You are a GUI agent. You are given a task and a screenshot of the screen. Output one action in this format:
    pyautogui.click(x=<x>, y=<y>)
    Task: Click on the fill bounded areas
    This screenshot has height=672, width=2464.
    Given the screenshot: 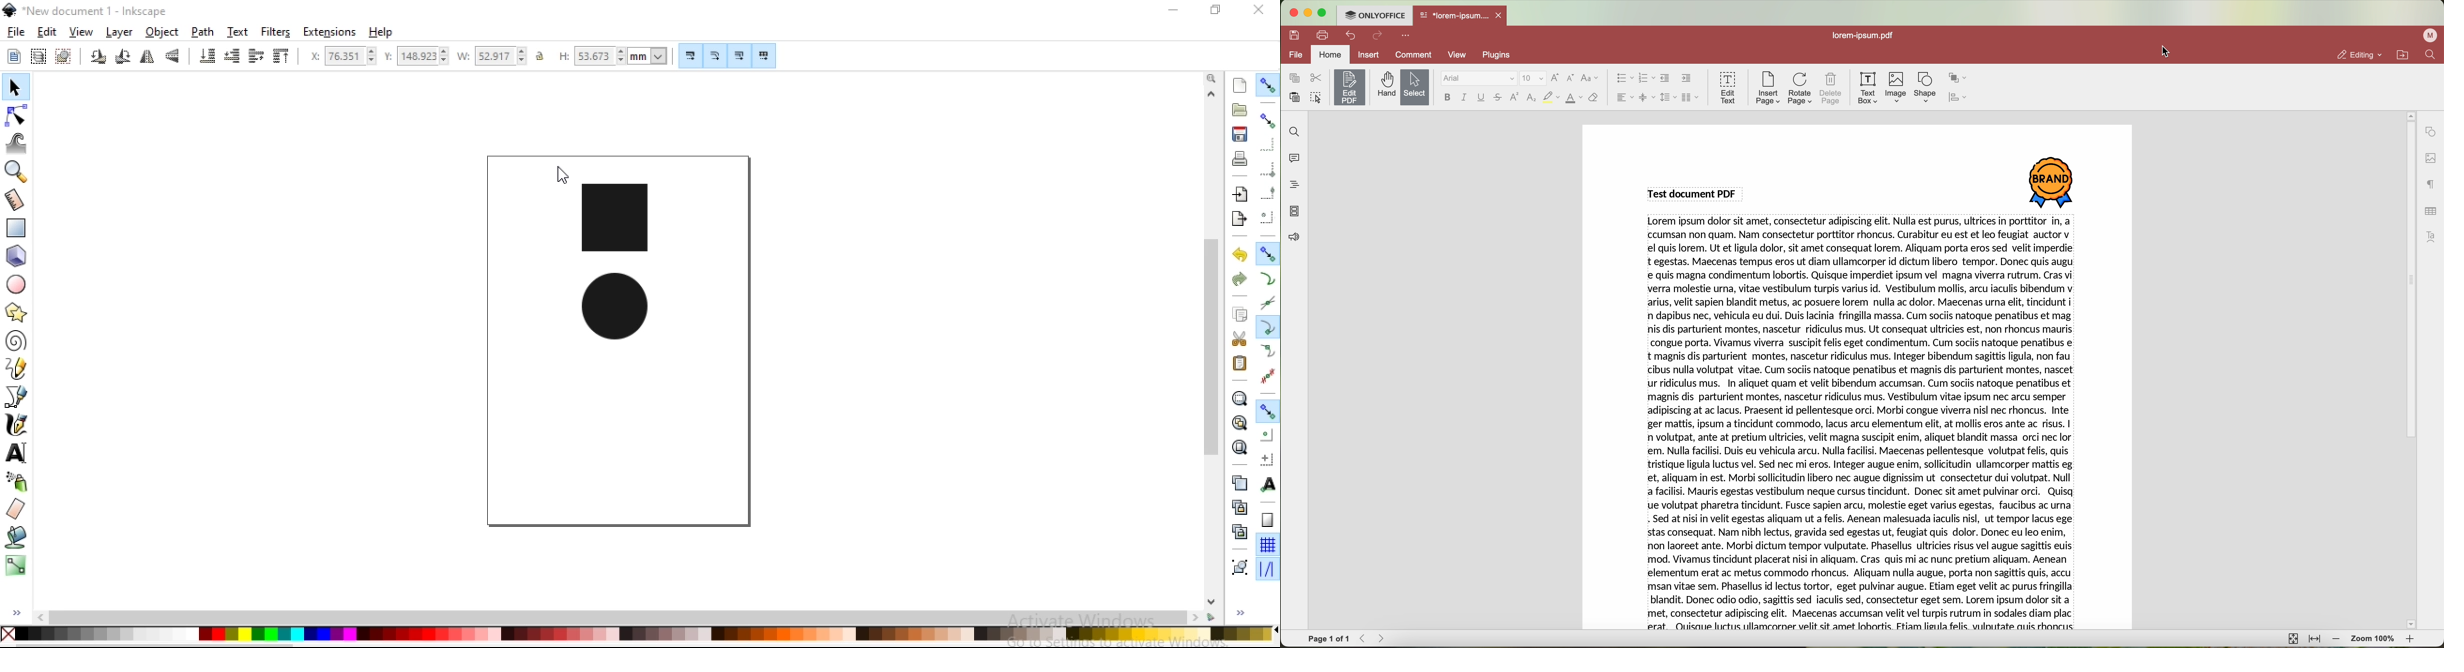 What is the action you would take?
    pyautogui.click(x=17, y=538)
    